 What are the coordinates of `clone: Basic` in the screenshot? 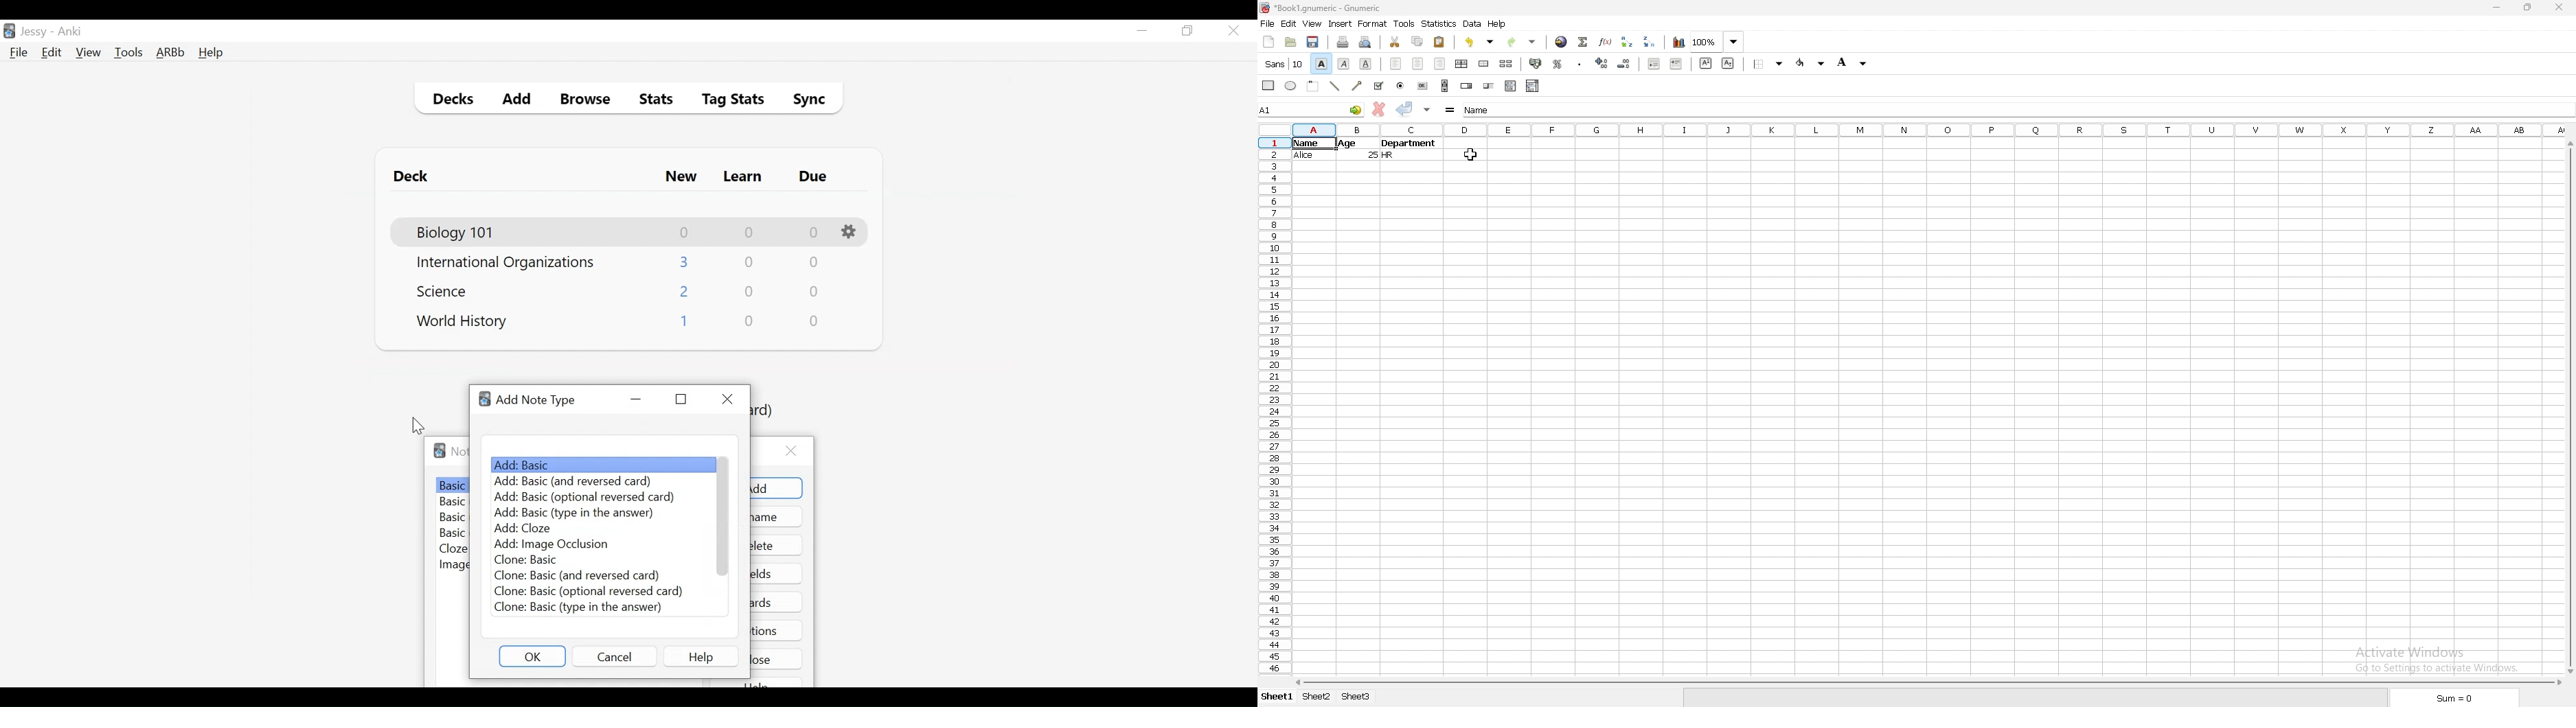 It's located at (532, 559).